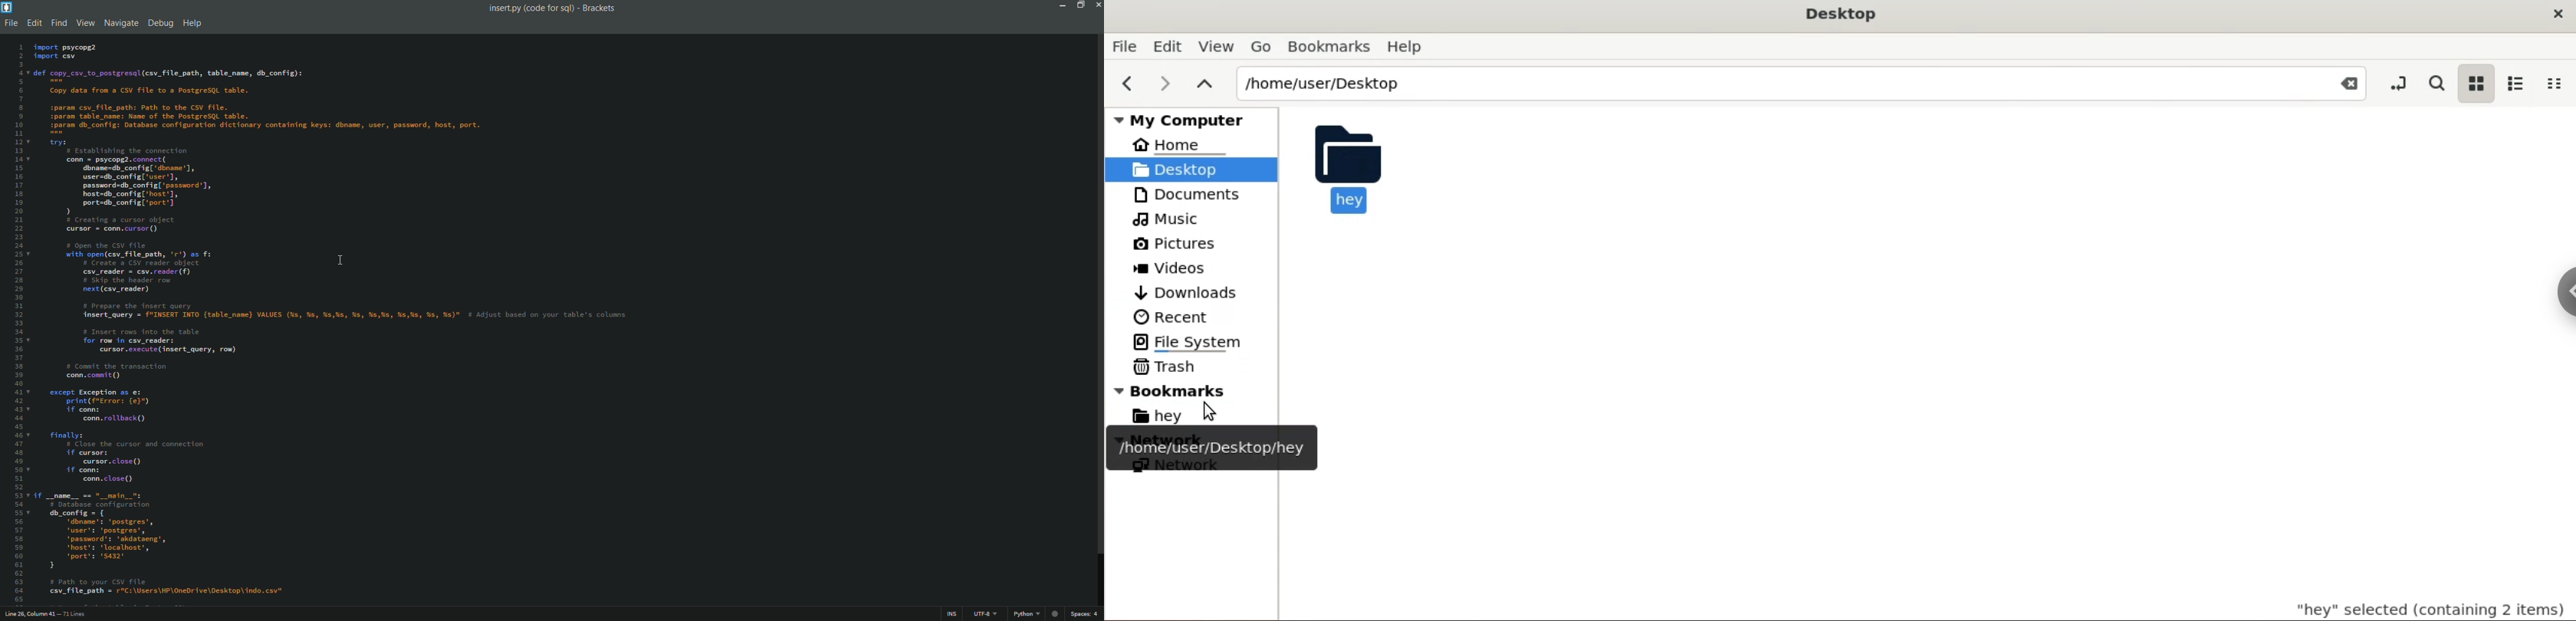 The image size is (2576, 644). Describe the element at coordinates (10, 23) in the screenshot. I see `file menu` at that location.